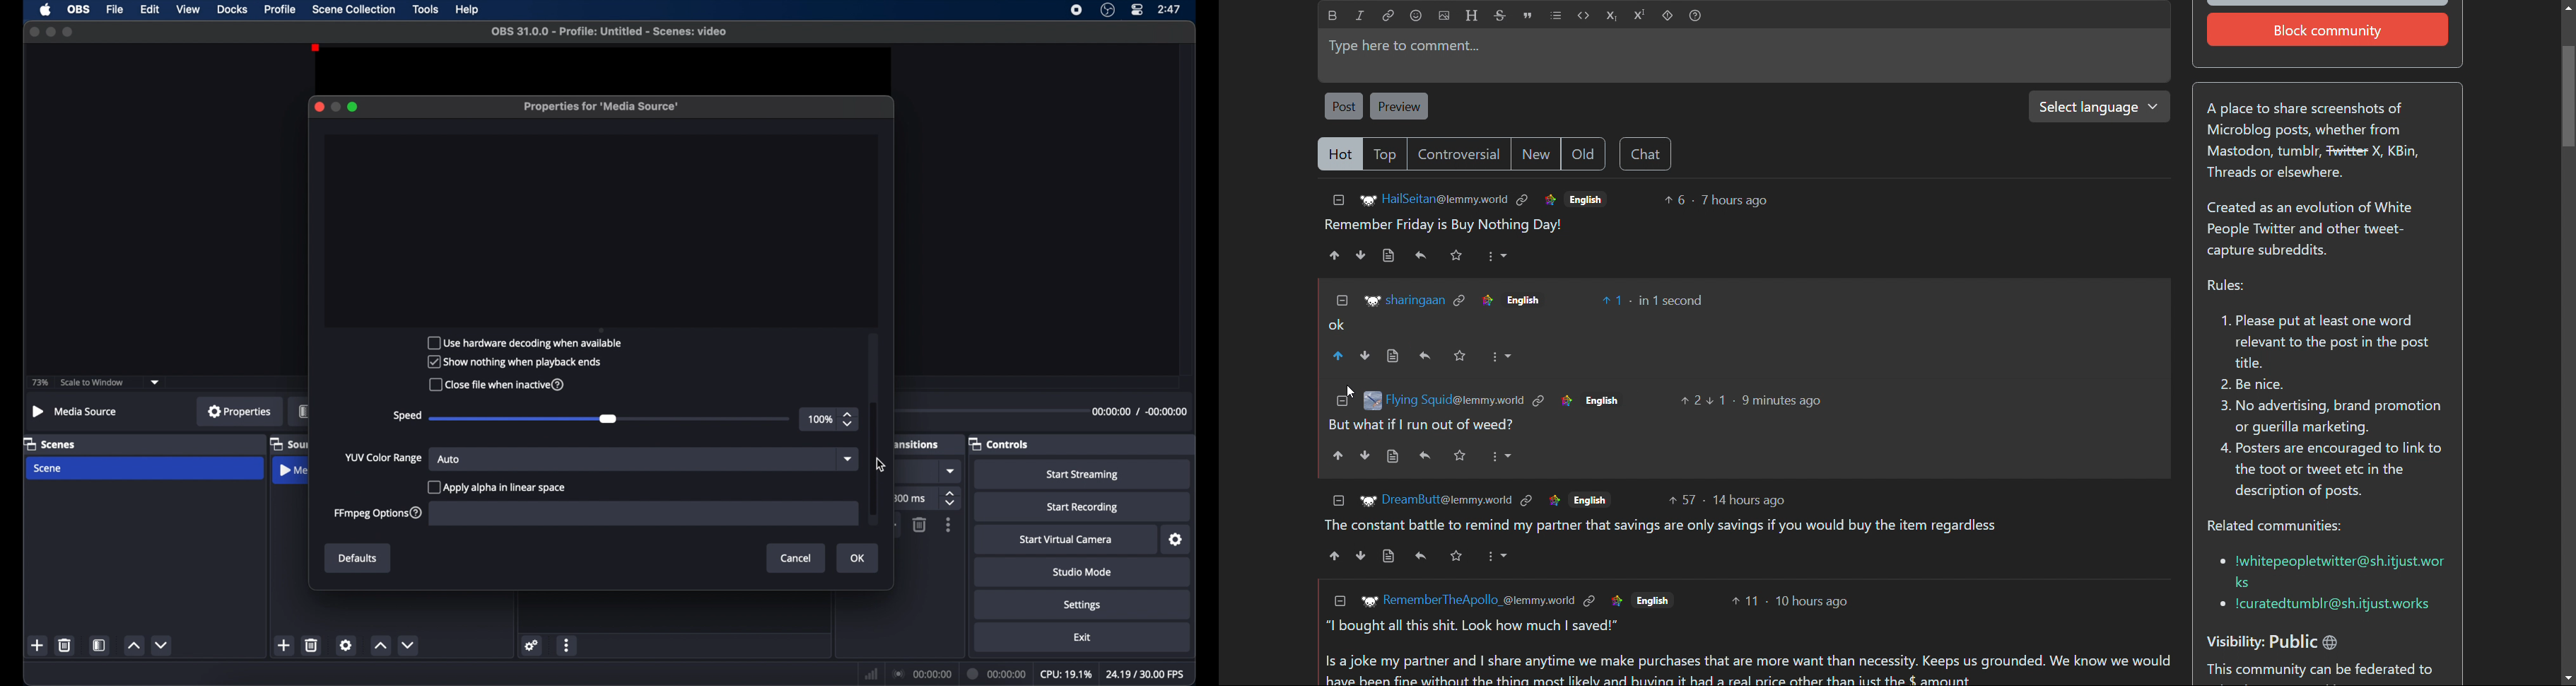 This screenshot has width=2576, height=700. Describe the element at coordinates (189, 10) in the screenshot. I see `view` at that location.